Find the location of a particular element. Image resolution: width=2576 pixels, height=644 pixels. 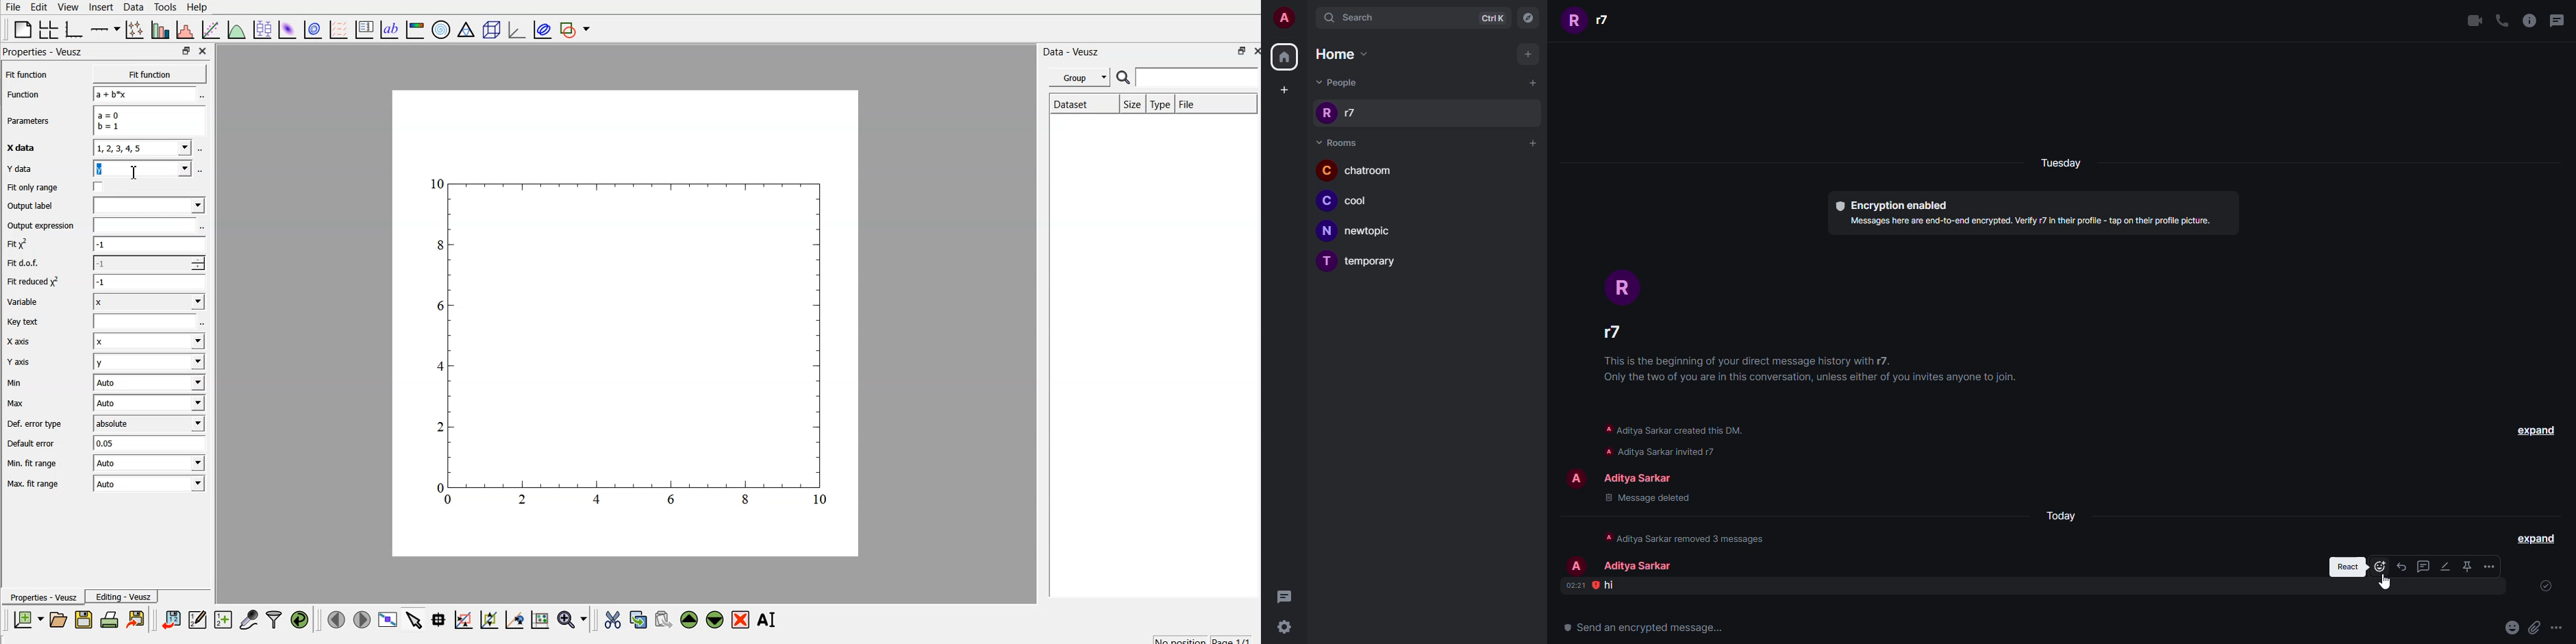

settings is located at coordinates (1282, 626).